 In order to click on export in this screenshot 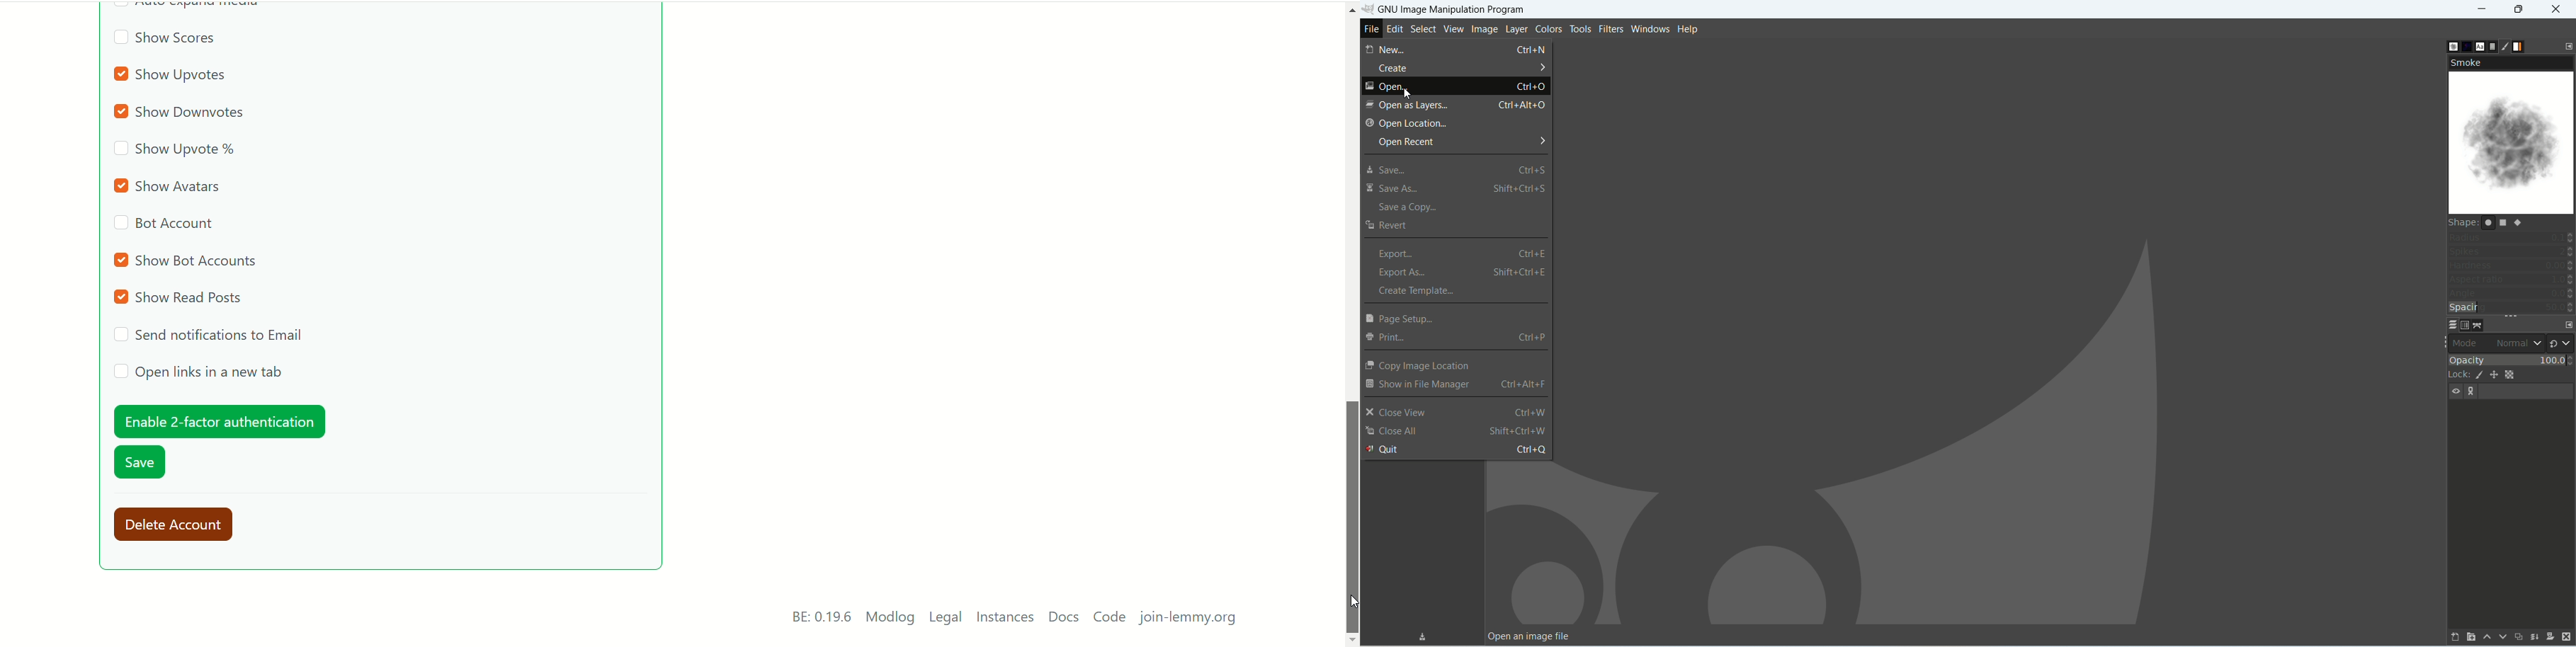, I will do `click(1465, 254)`.